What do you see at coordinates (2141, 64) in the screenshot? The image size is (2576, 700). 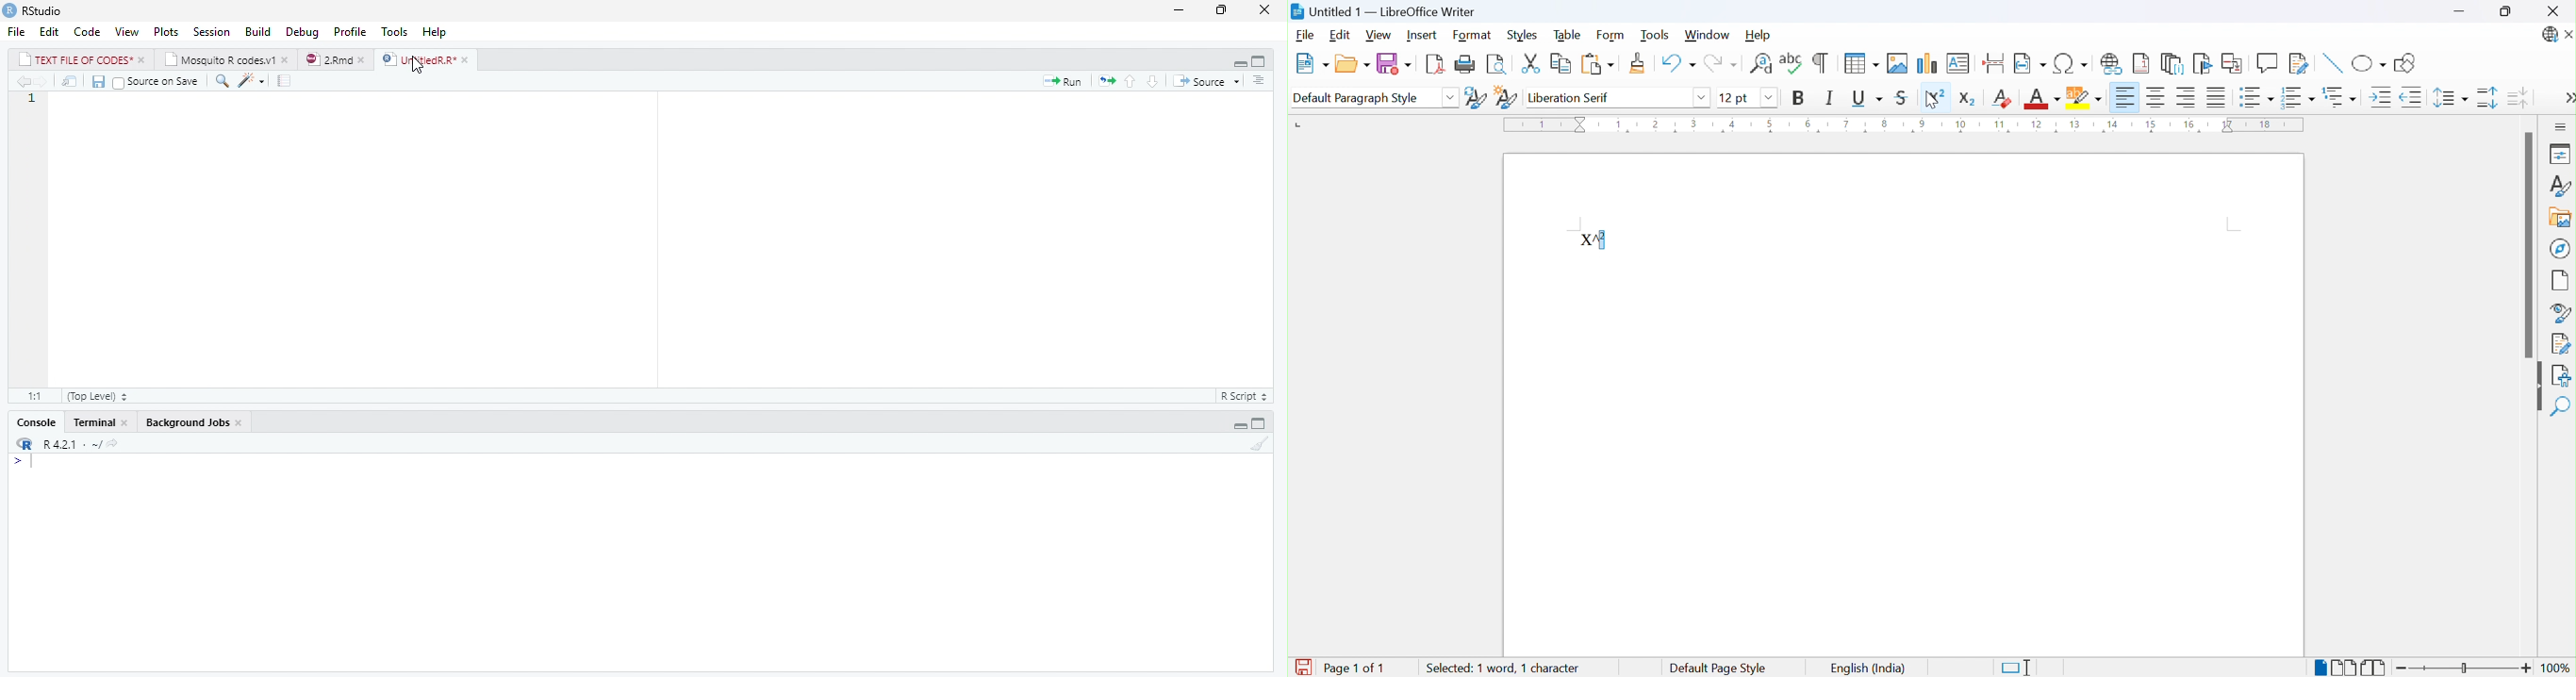 I see `Insert footnote` at bounding box center [2141, 64].